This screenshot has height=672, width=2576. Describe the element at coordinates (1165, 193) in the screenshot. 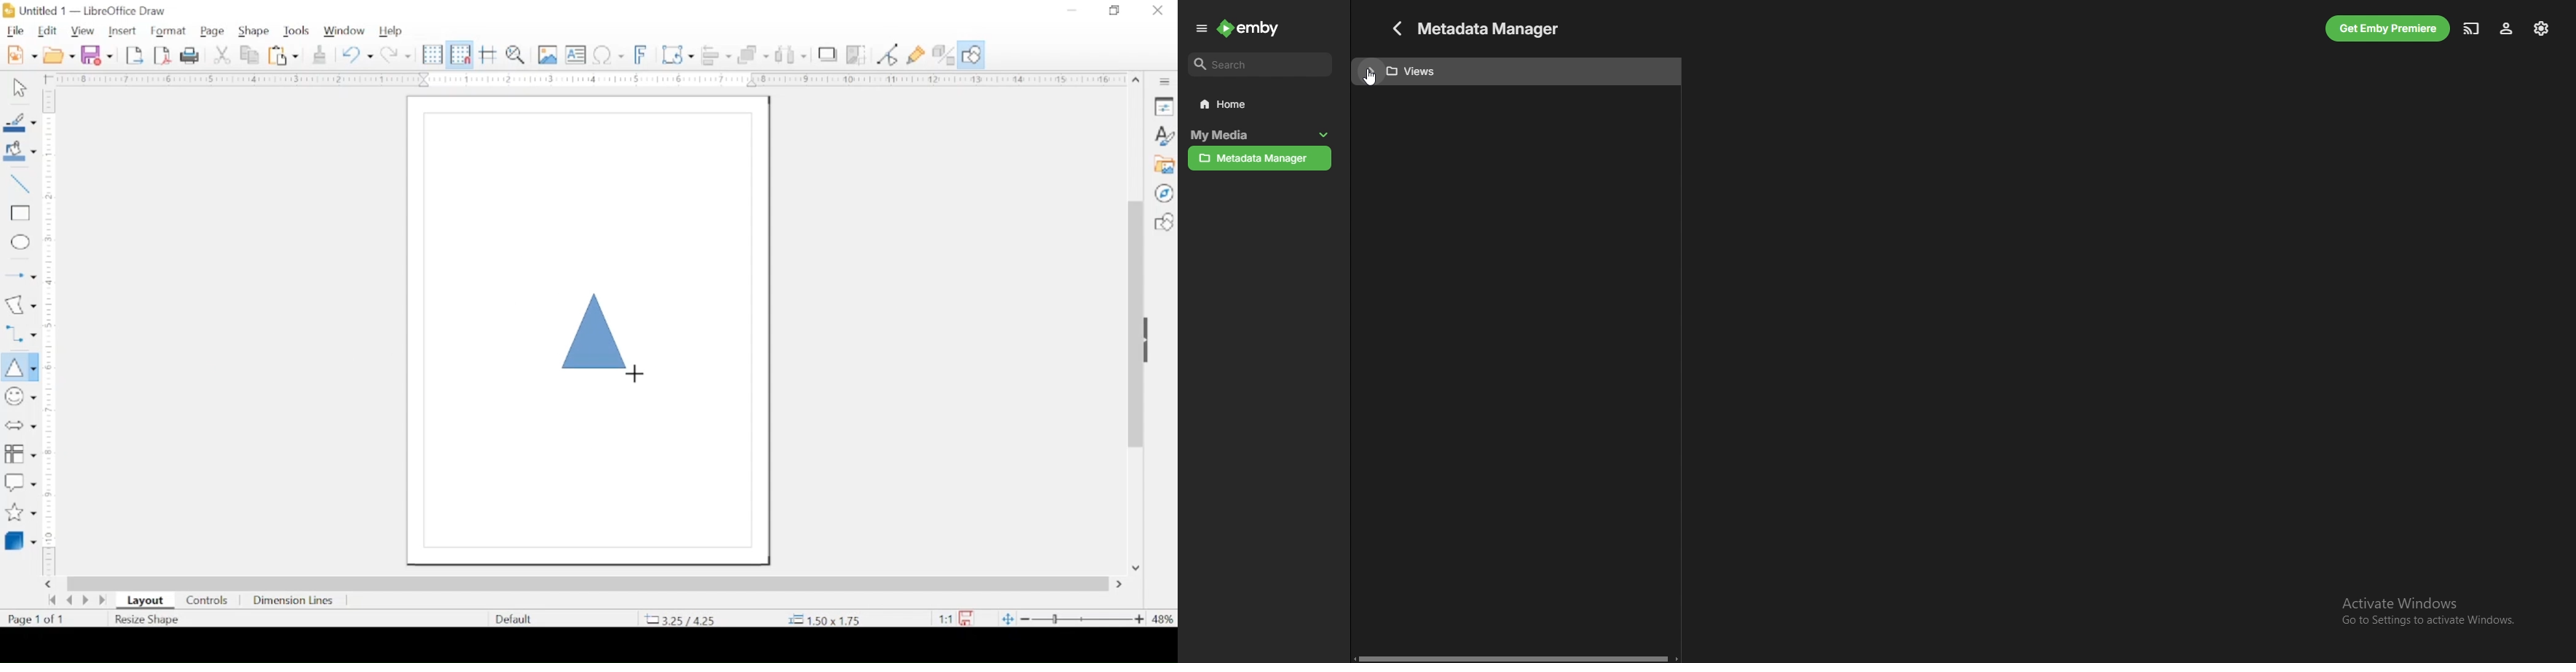

I see `navigator` at that location.